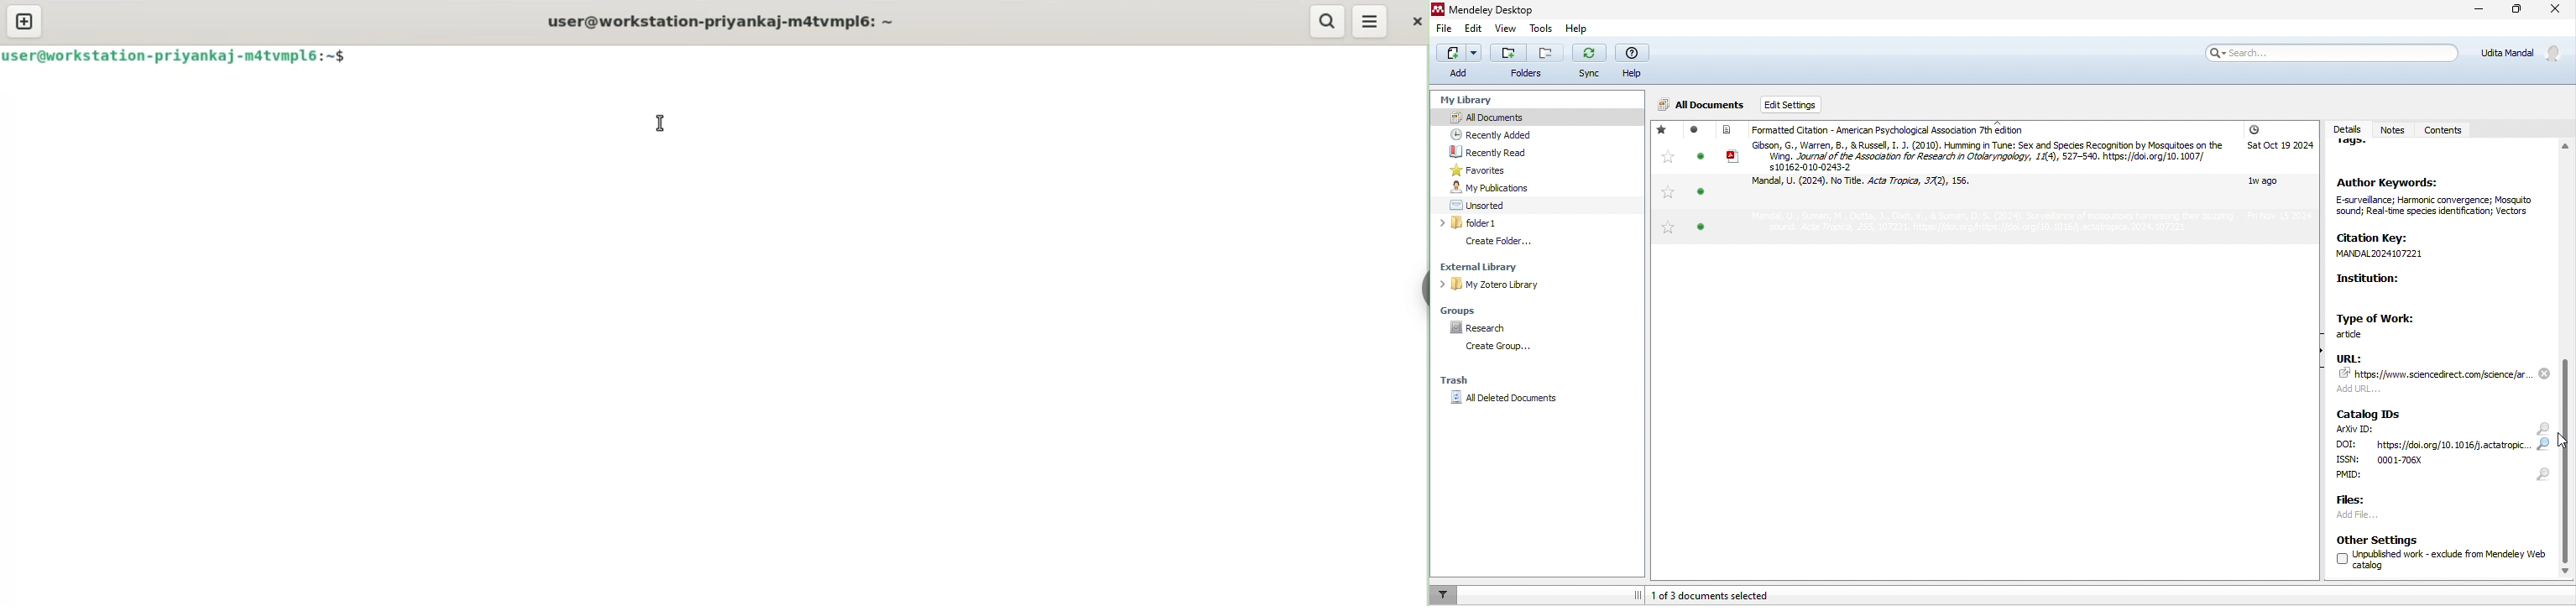 This screenshot has height=616, width=2576. I want to click on URL:
5 hitpss fw, sciencedrect,comscience/ar.
Add URL, so click(2435, 376).